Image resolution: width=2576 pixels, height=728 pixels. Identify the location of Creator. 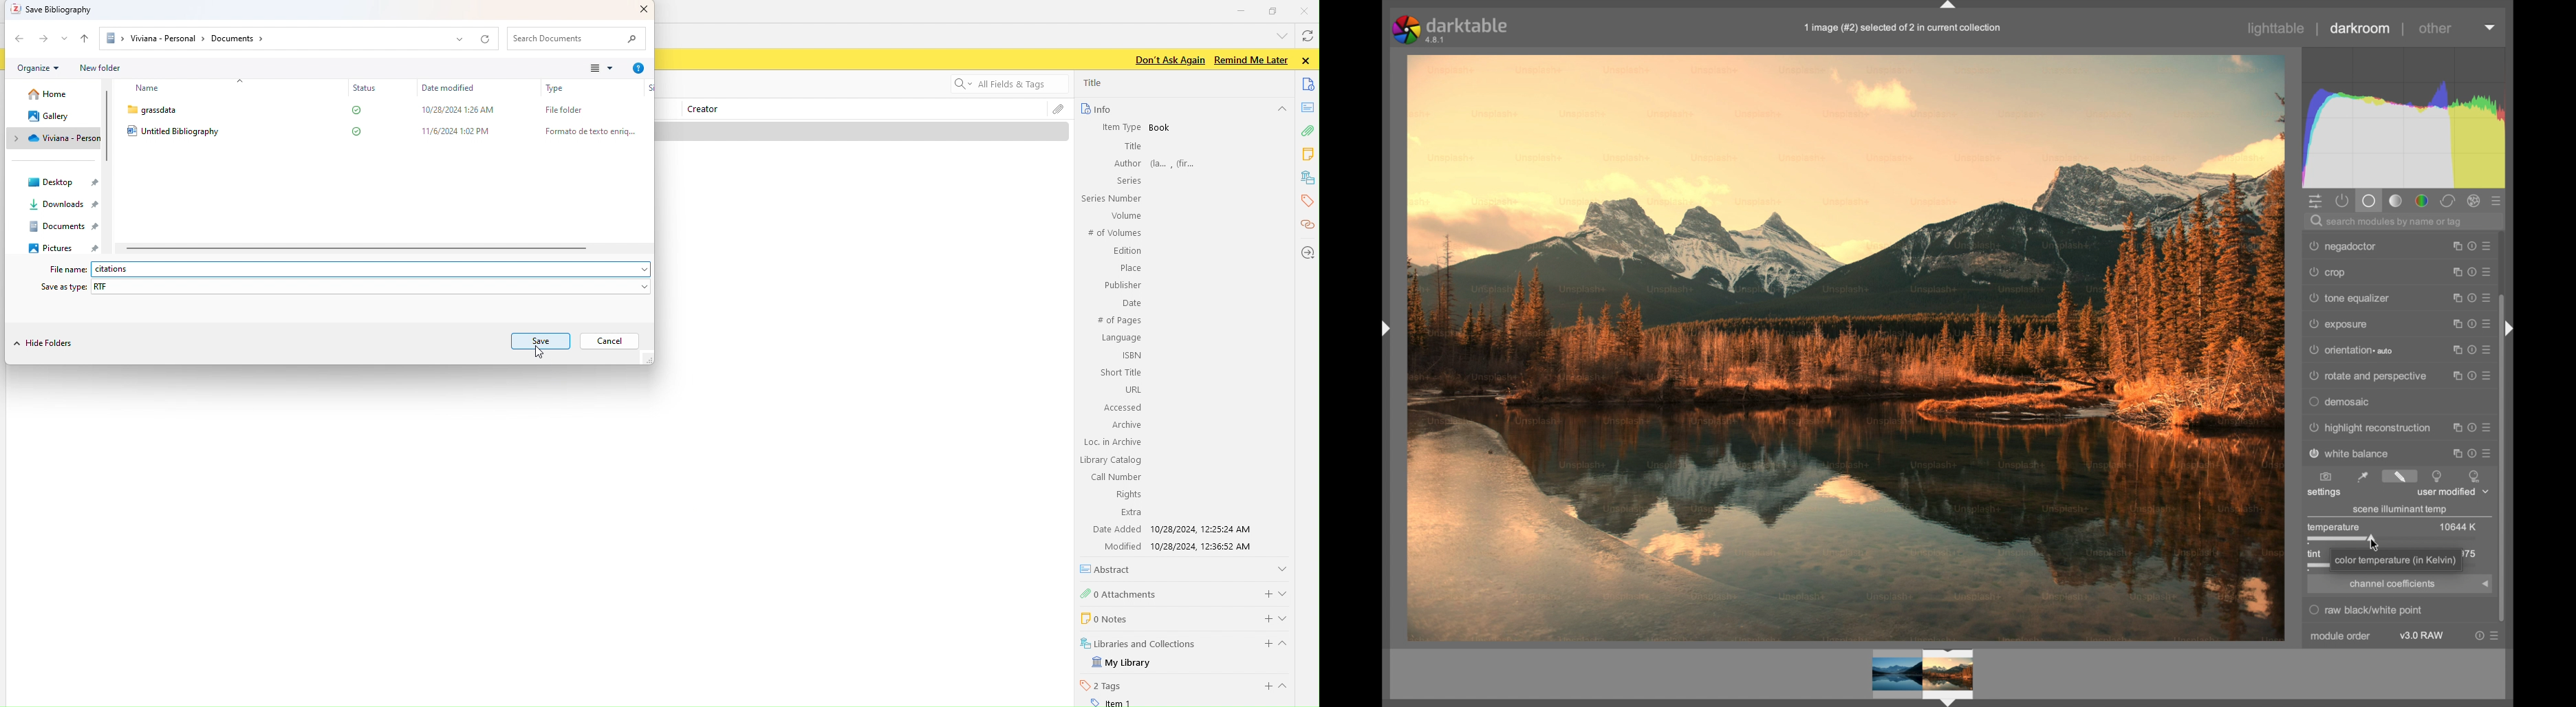
(708, 110).